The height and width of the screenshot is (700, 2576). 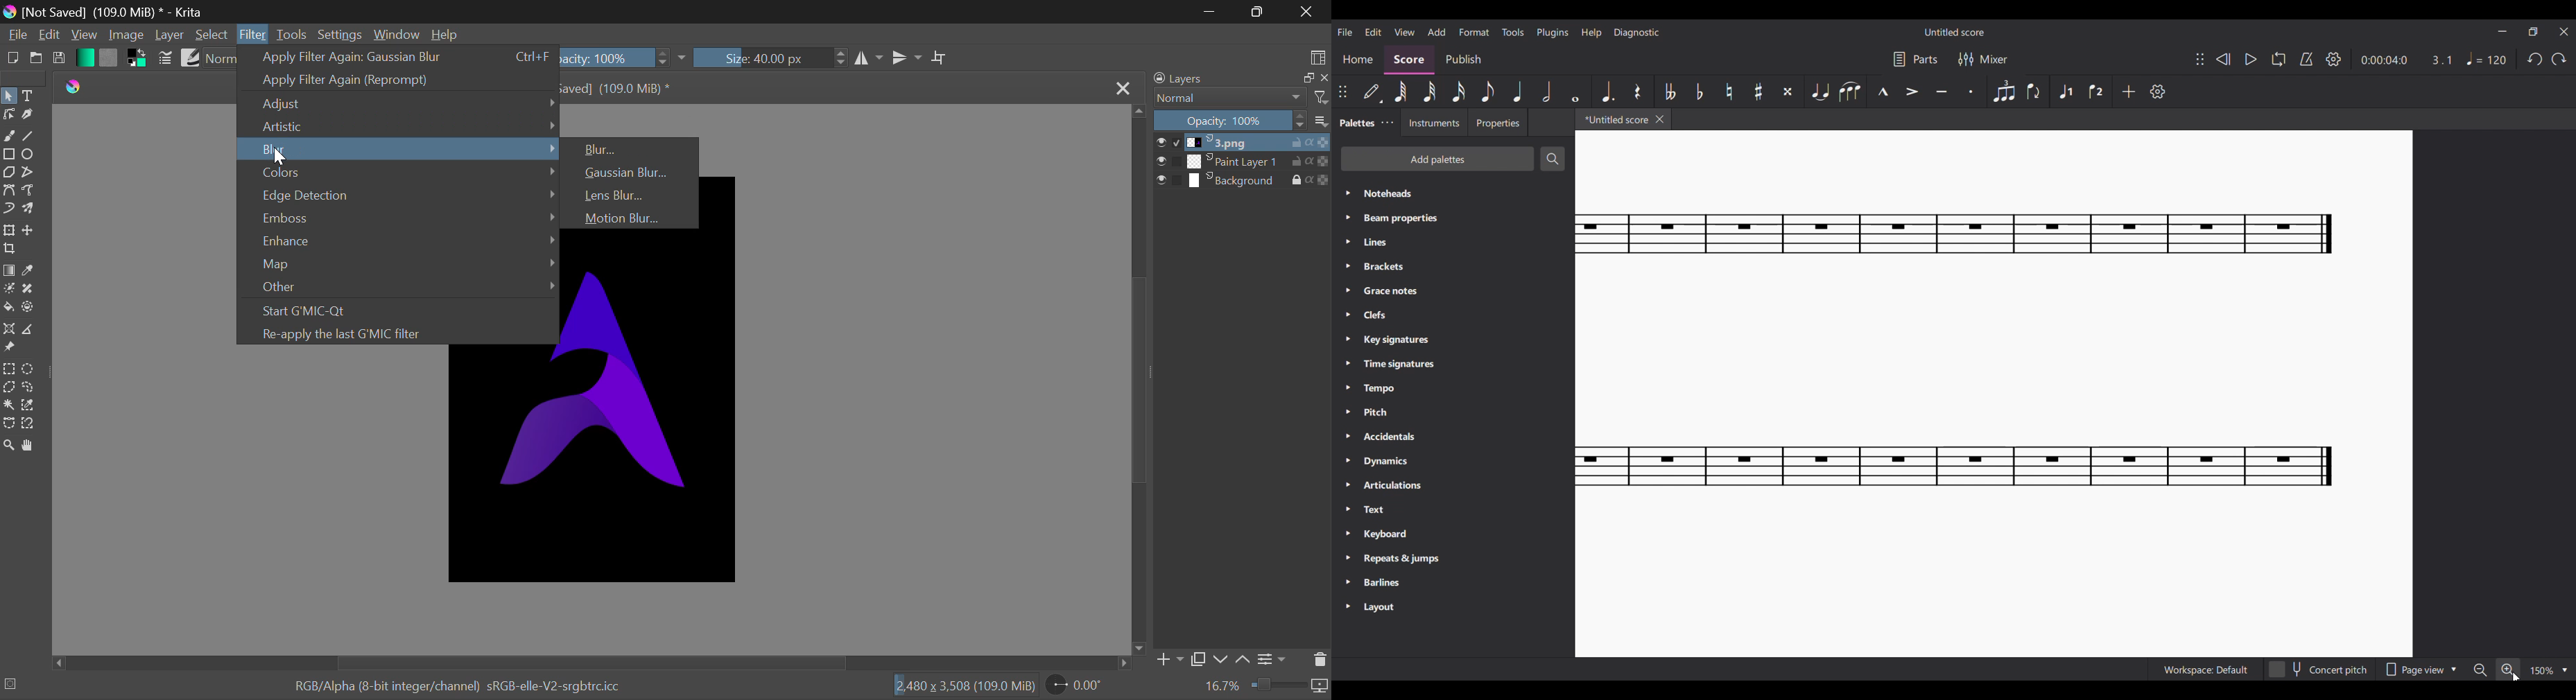 What do you see at coordinates (1729, 92) in the screenshot?
I see `Toggle natural` at bounding box center [1729, 92].